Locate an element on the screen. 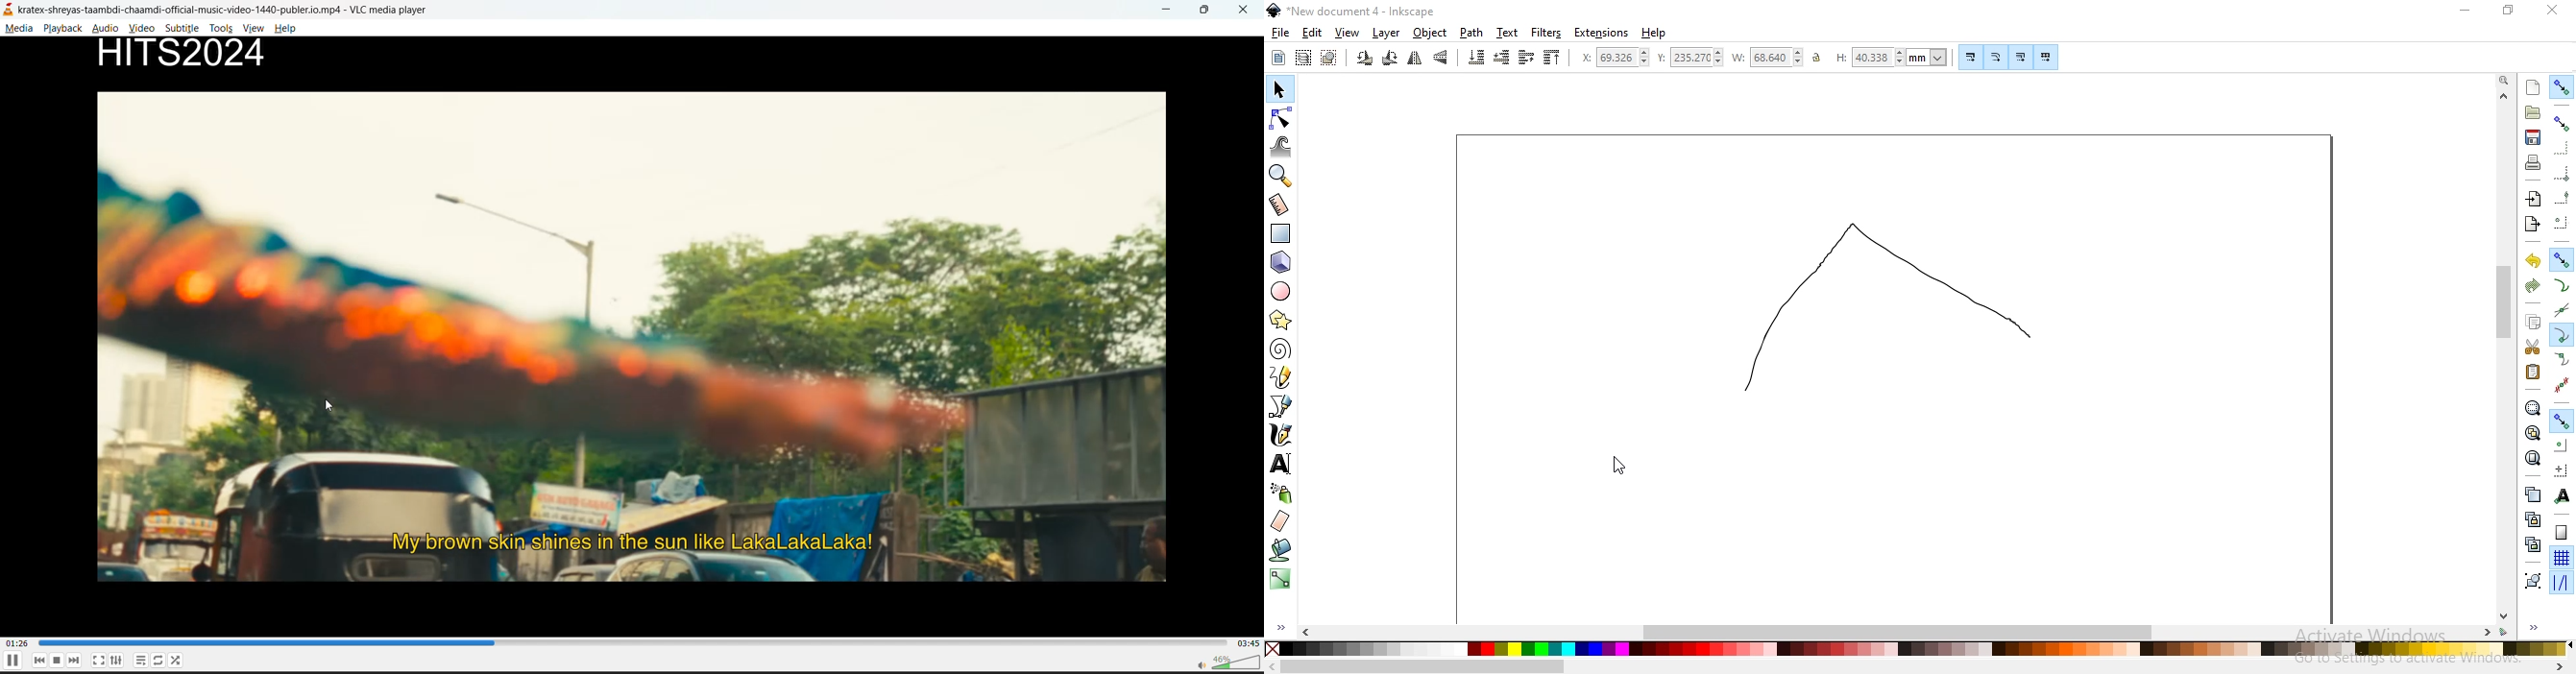  new document 4 - Inkscape is located at coordinates (1362, 12).